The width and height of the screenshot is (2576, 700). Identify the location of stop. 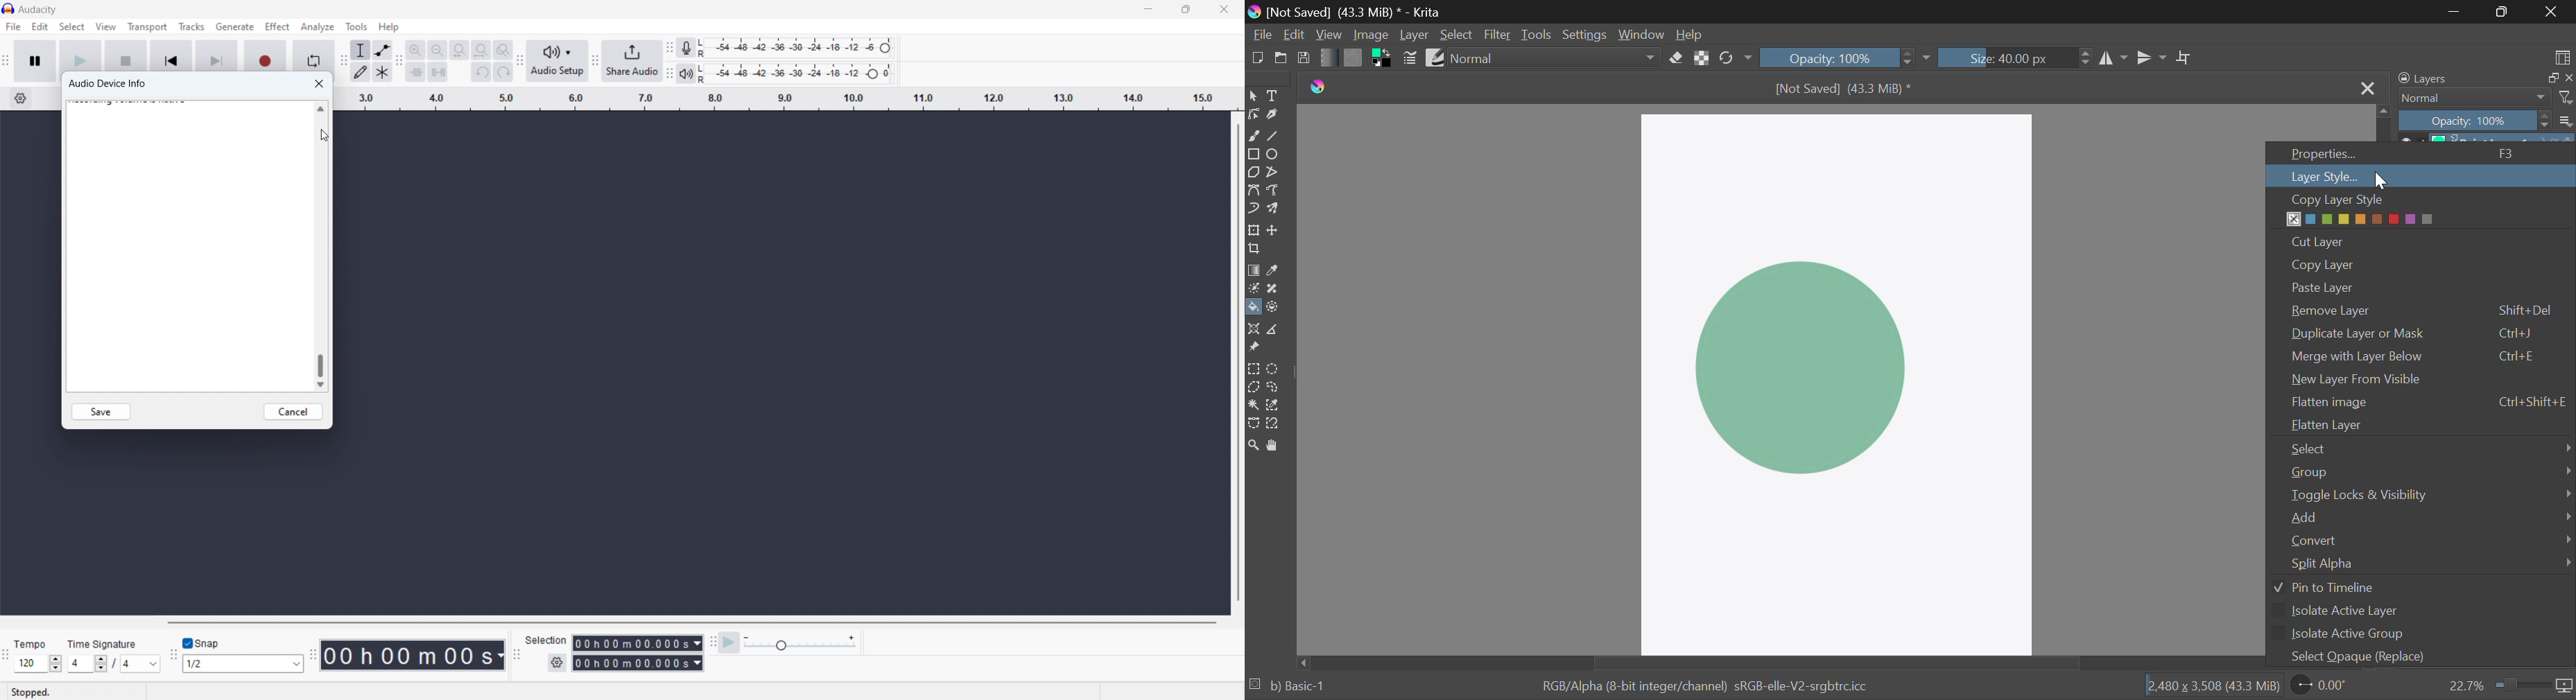
(126, 54).